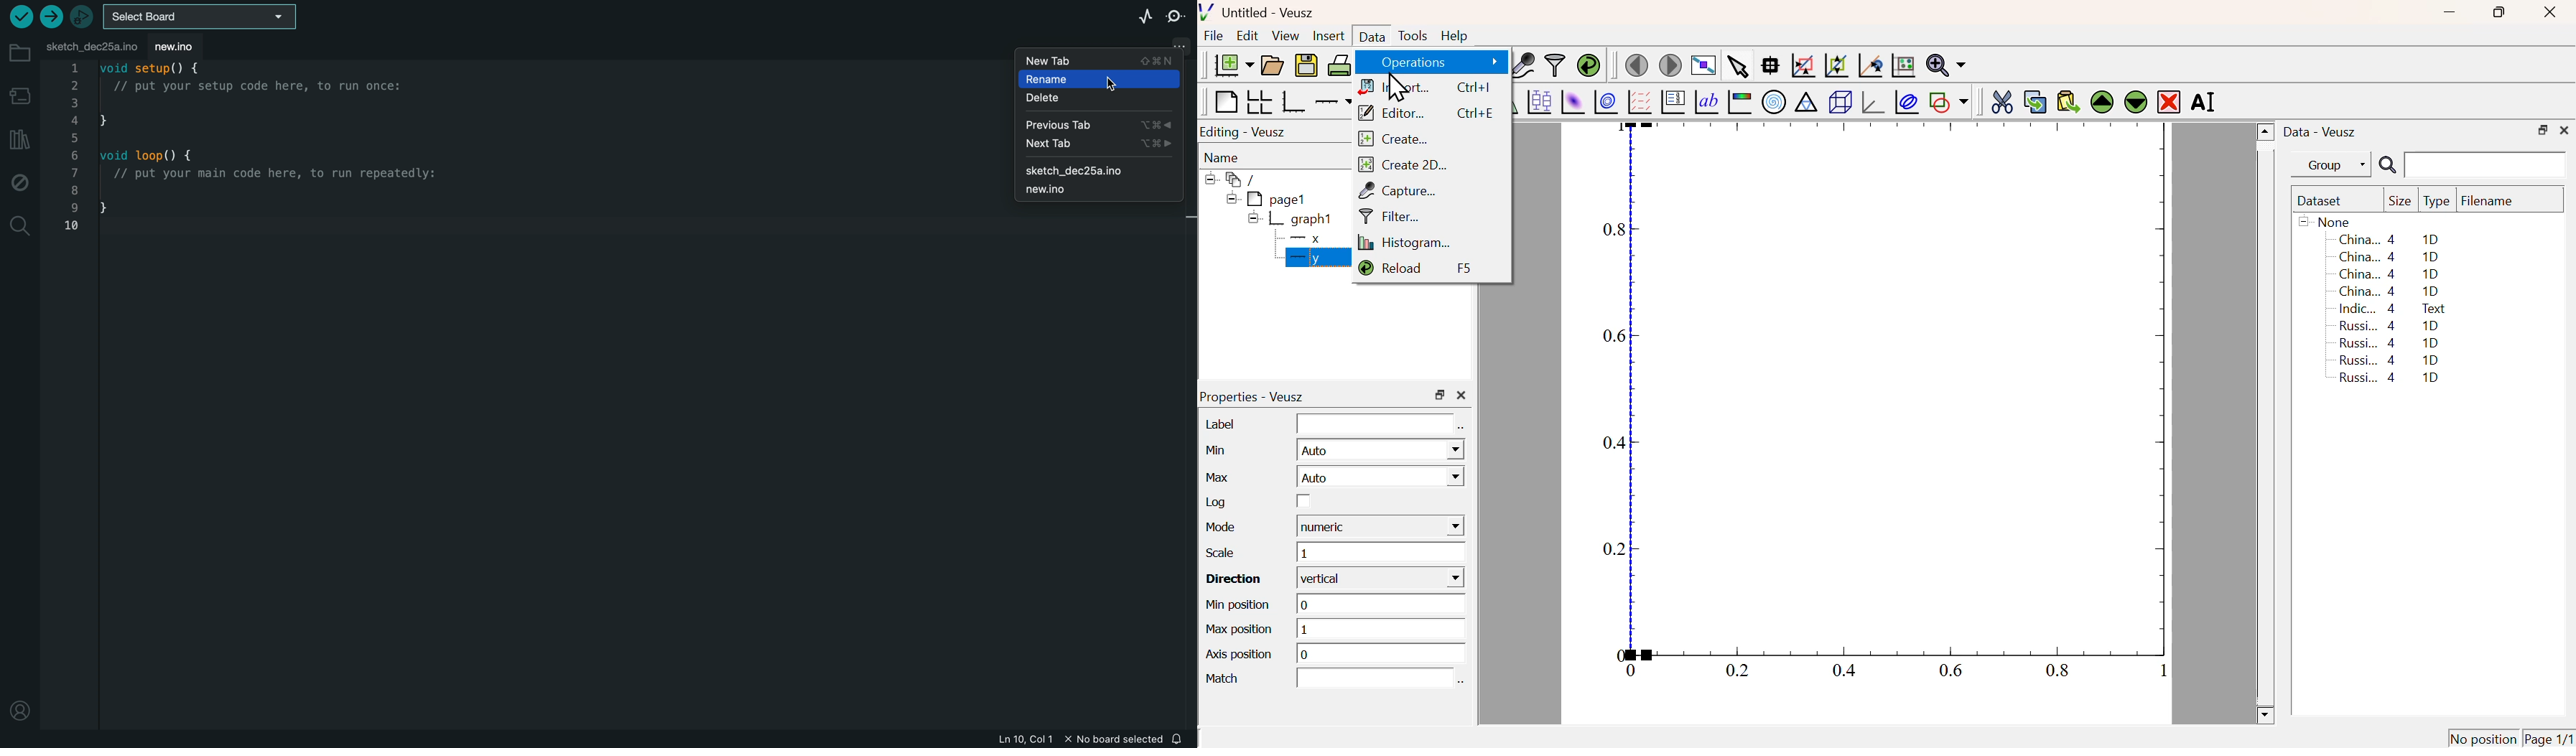 The width and height of the screenshot is (2576, 756). I want to click on file information, so click(1082, 741).